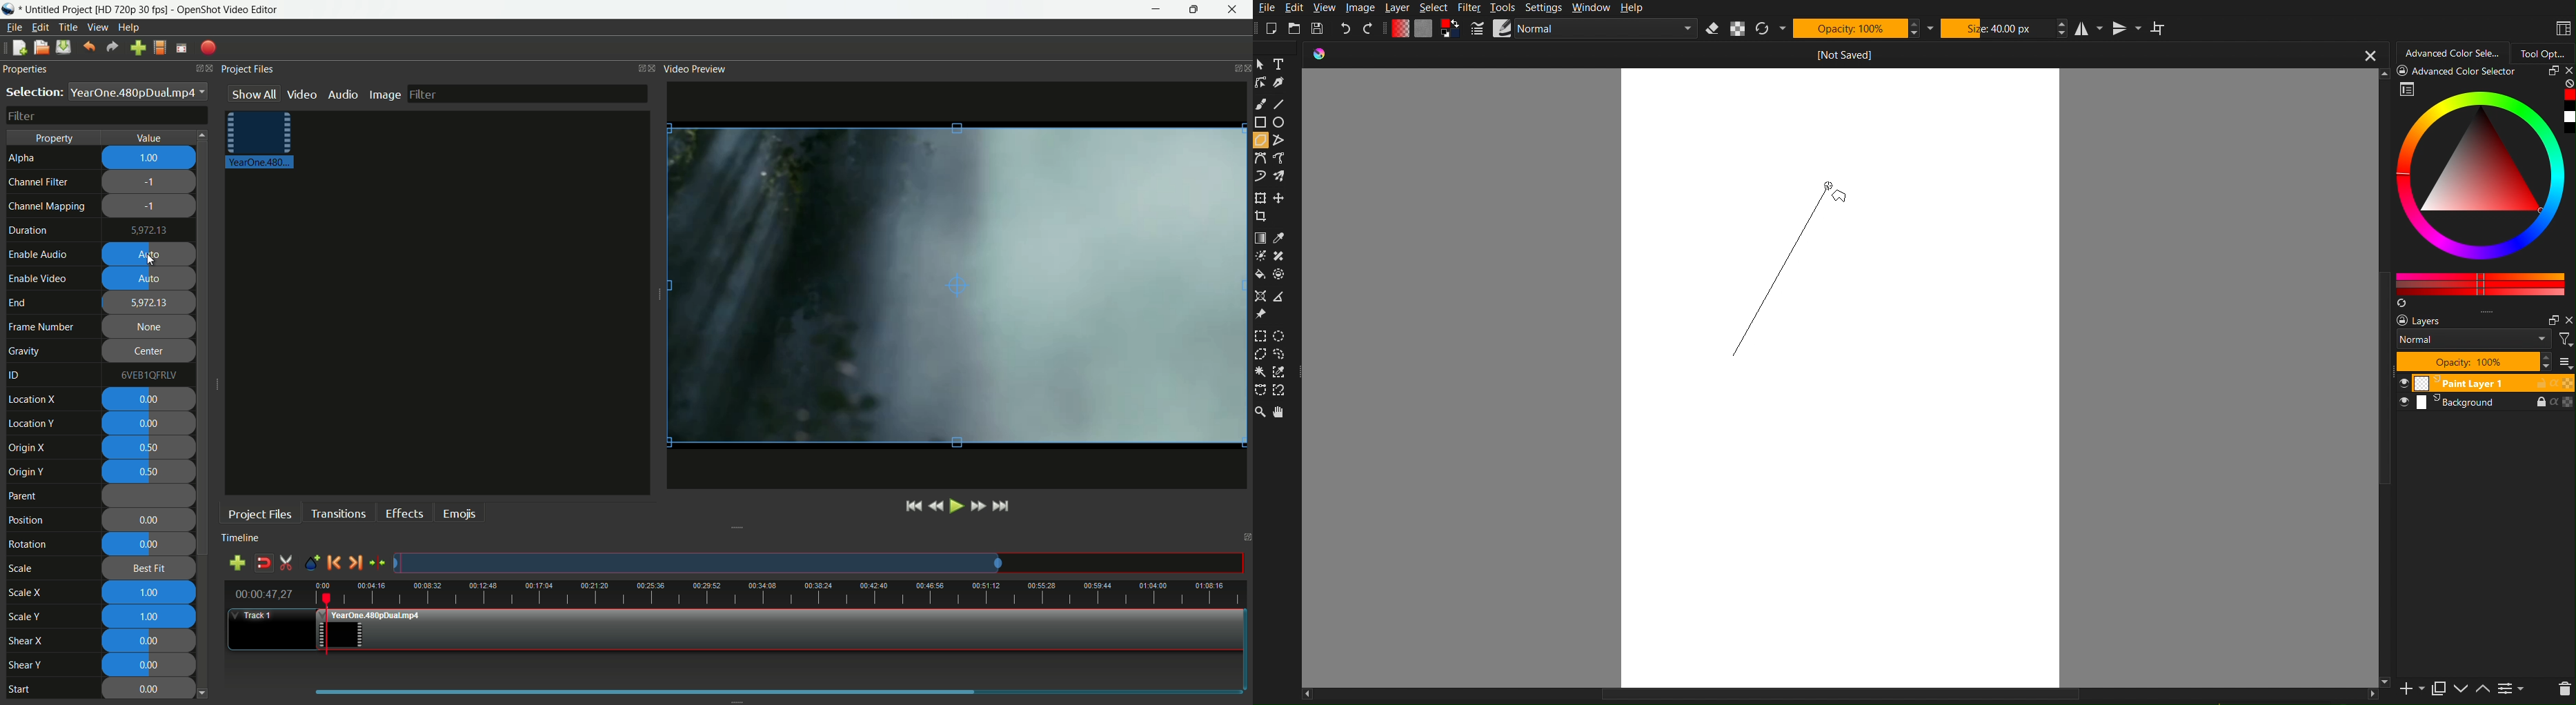 Image resolution: width=2576 pixels, height=728 pixels. Describe the element at coordinates (531, 95) in the screenshot. I see `filter bar` at that location.